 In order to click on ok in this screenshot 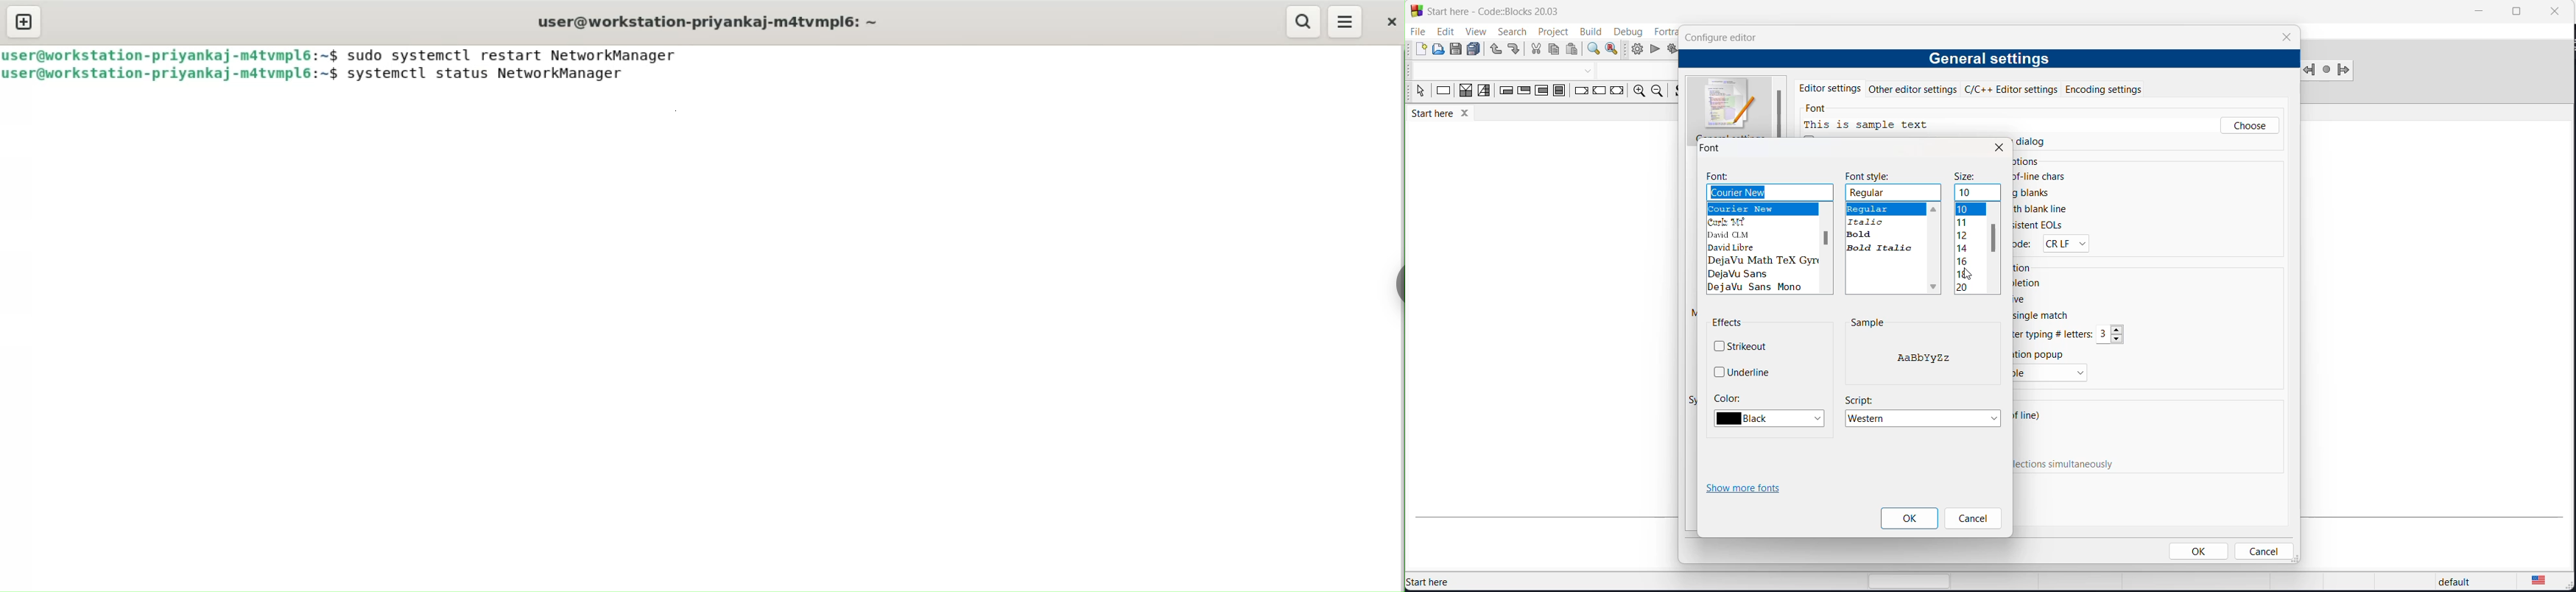, I will do `click(2200, 551)`.